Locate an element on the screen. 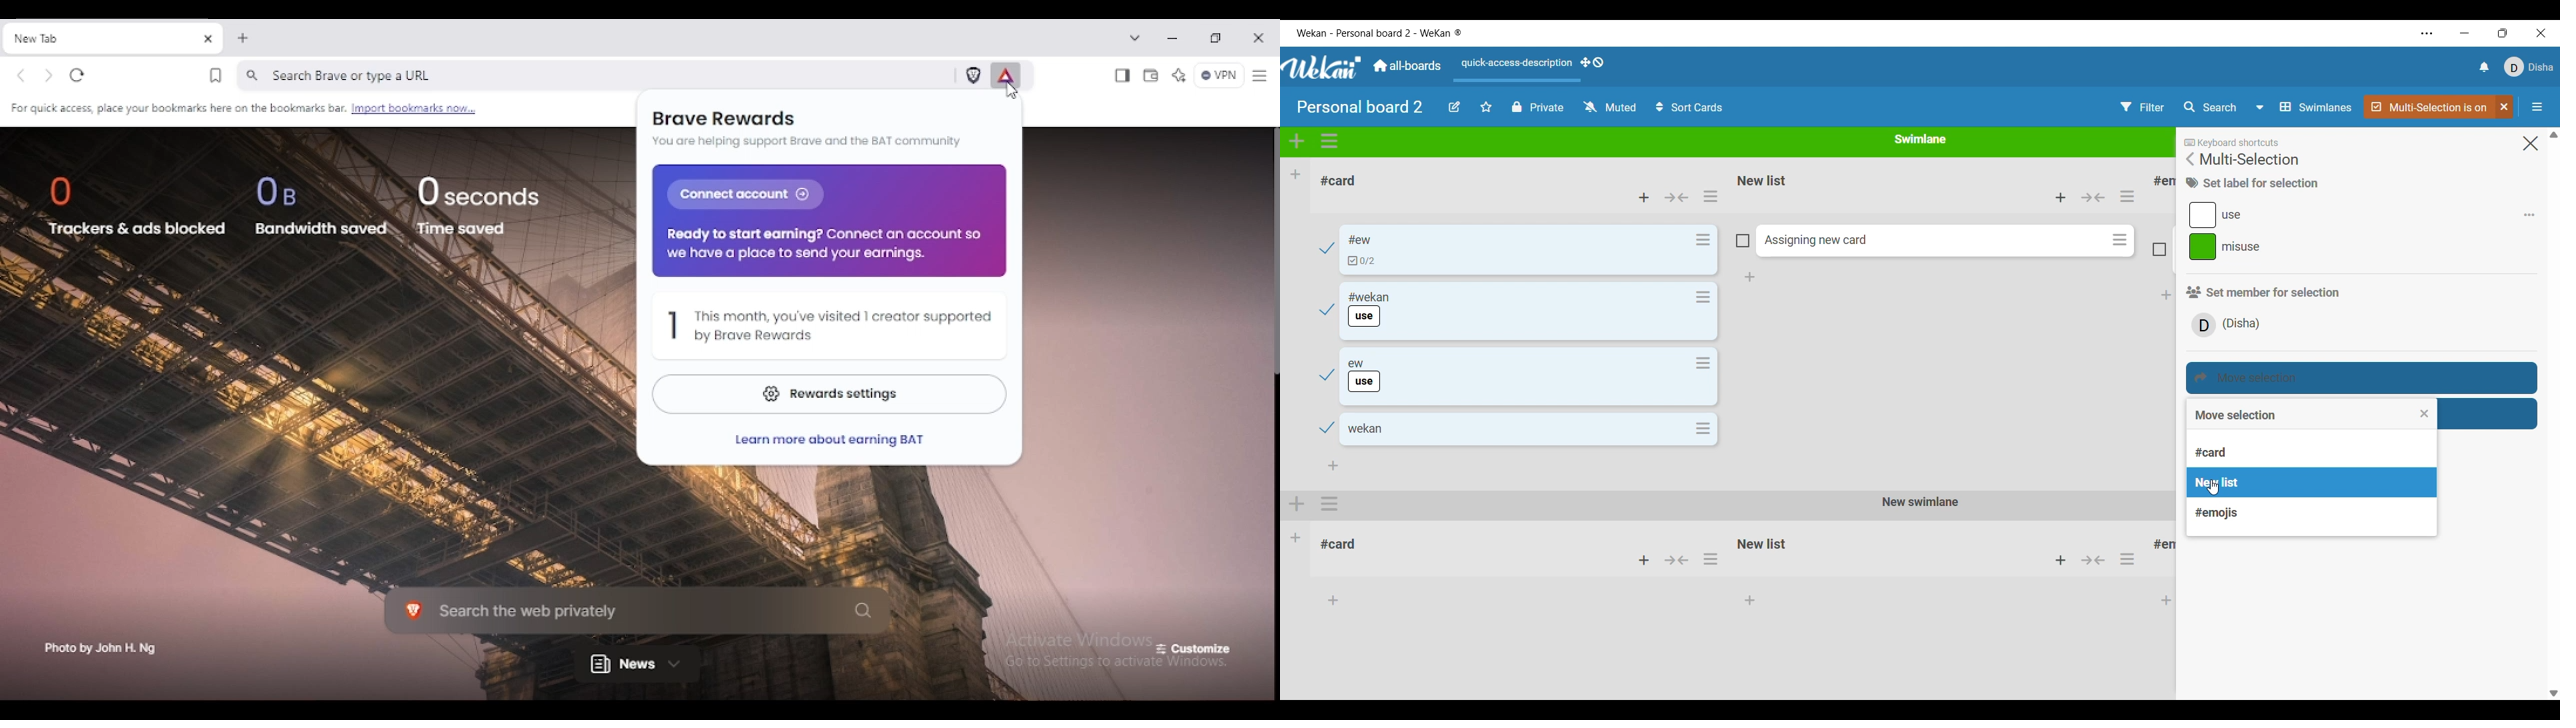 This screenshot has width=2576, height=728. Logo of software is located at coordinates (1322, 67).